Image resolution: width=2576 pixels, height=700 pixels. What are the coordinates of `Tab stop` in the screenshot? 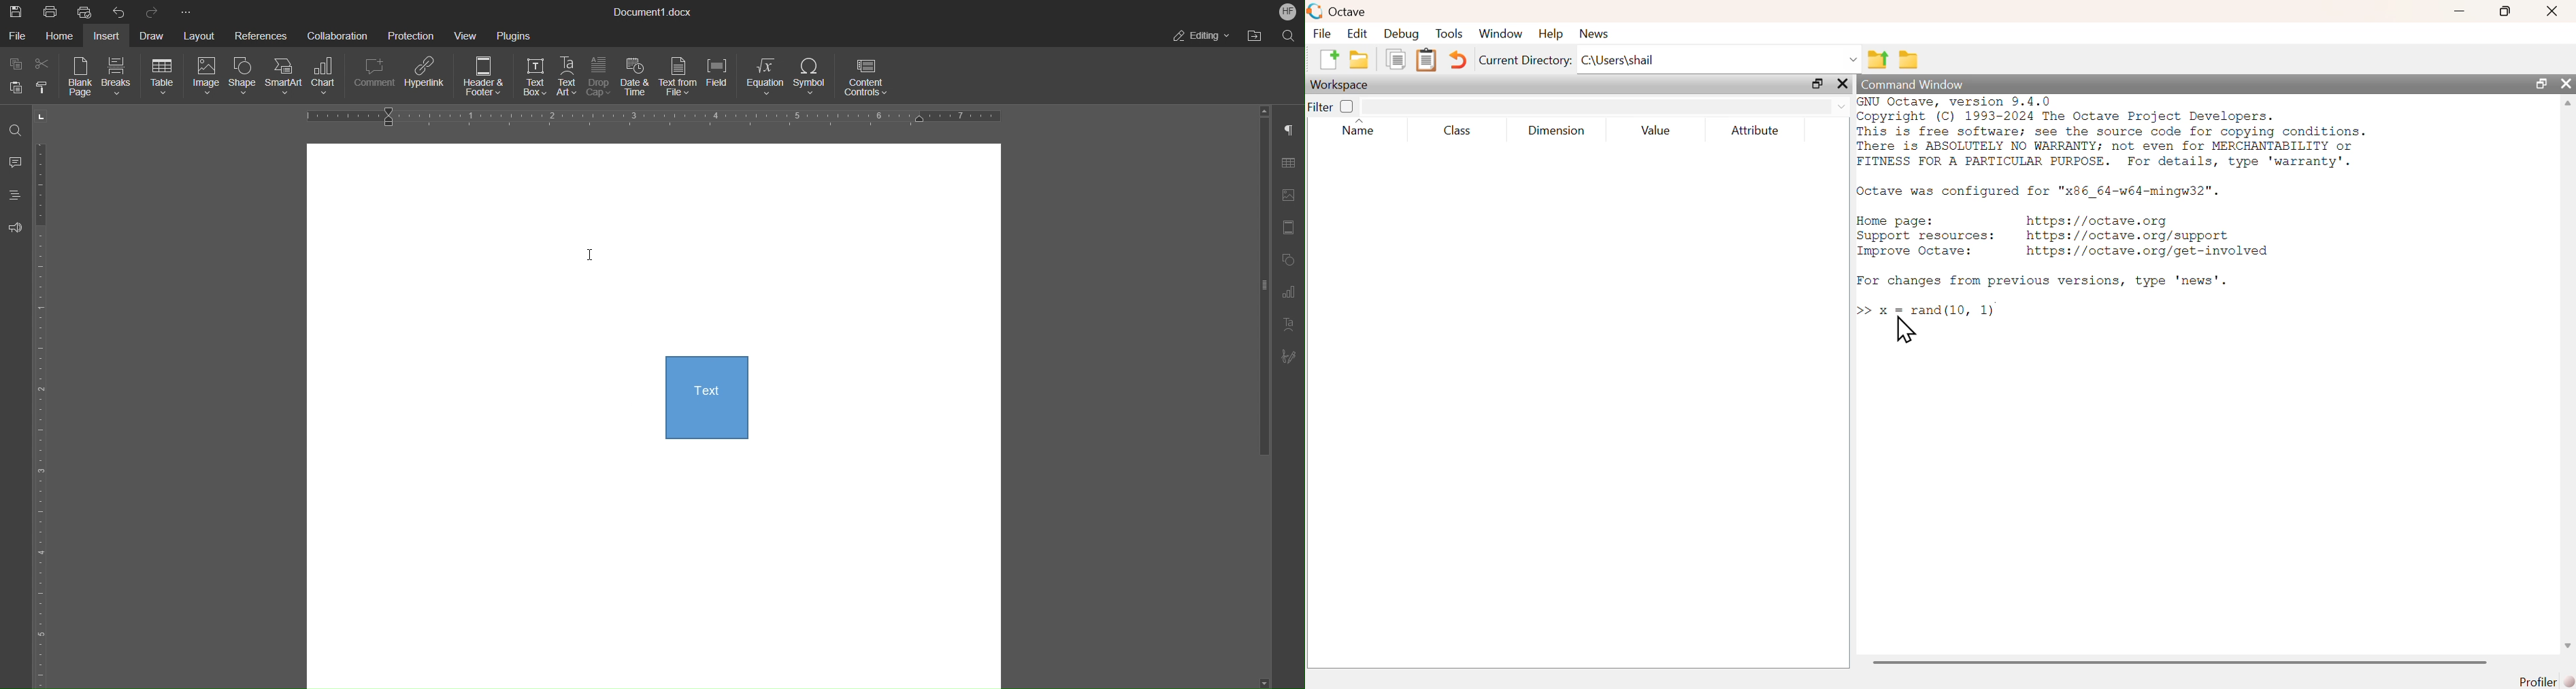 It's located at (42, 116).